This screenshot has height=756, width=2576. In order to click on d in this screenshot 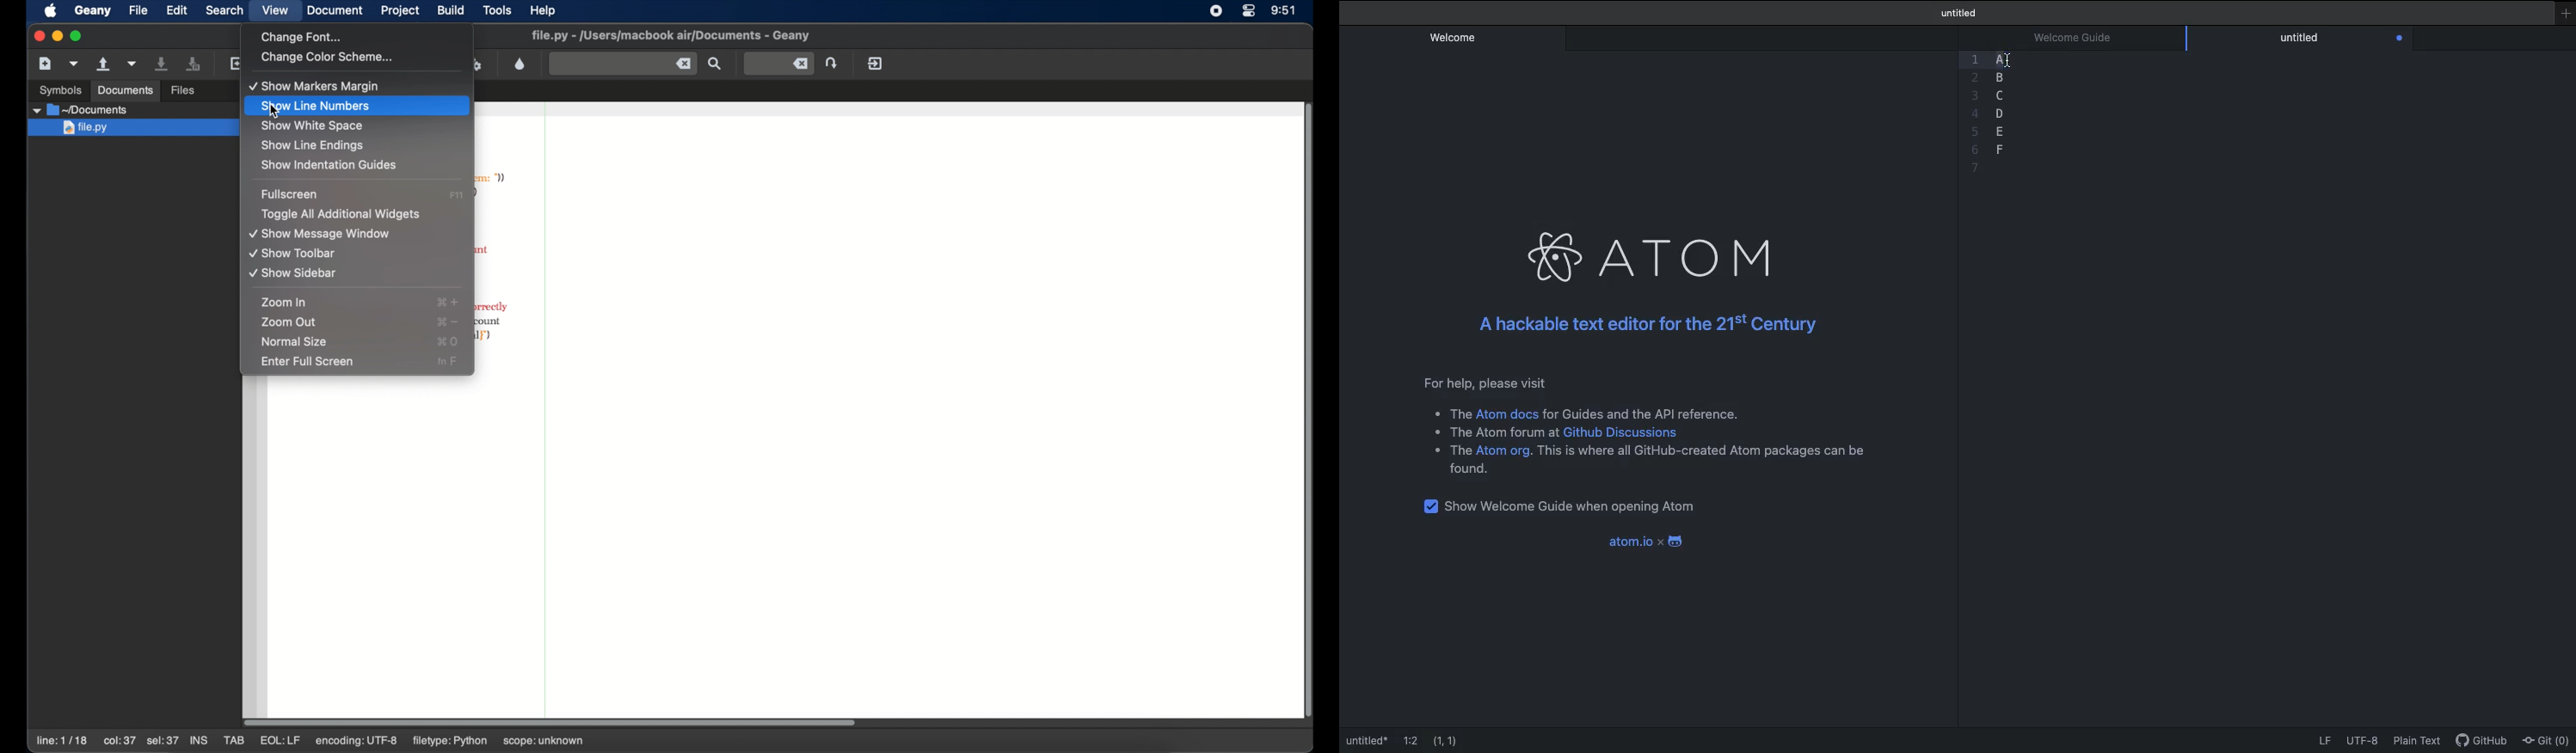, I will do `click(2002, 113)`.